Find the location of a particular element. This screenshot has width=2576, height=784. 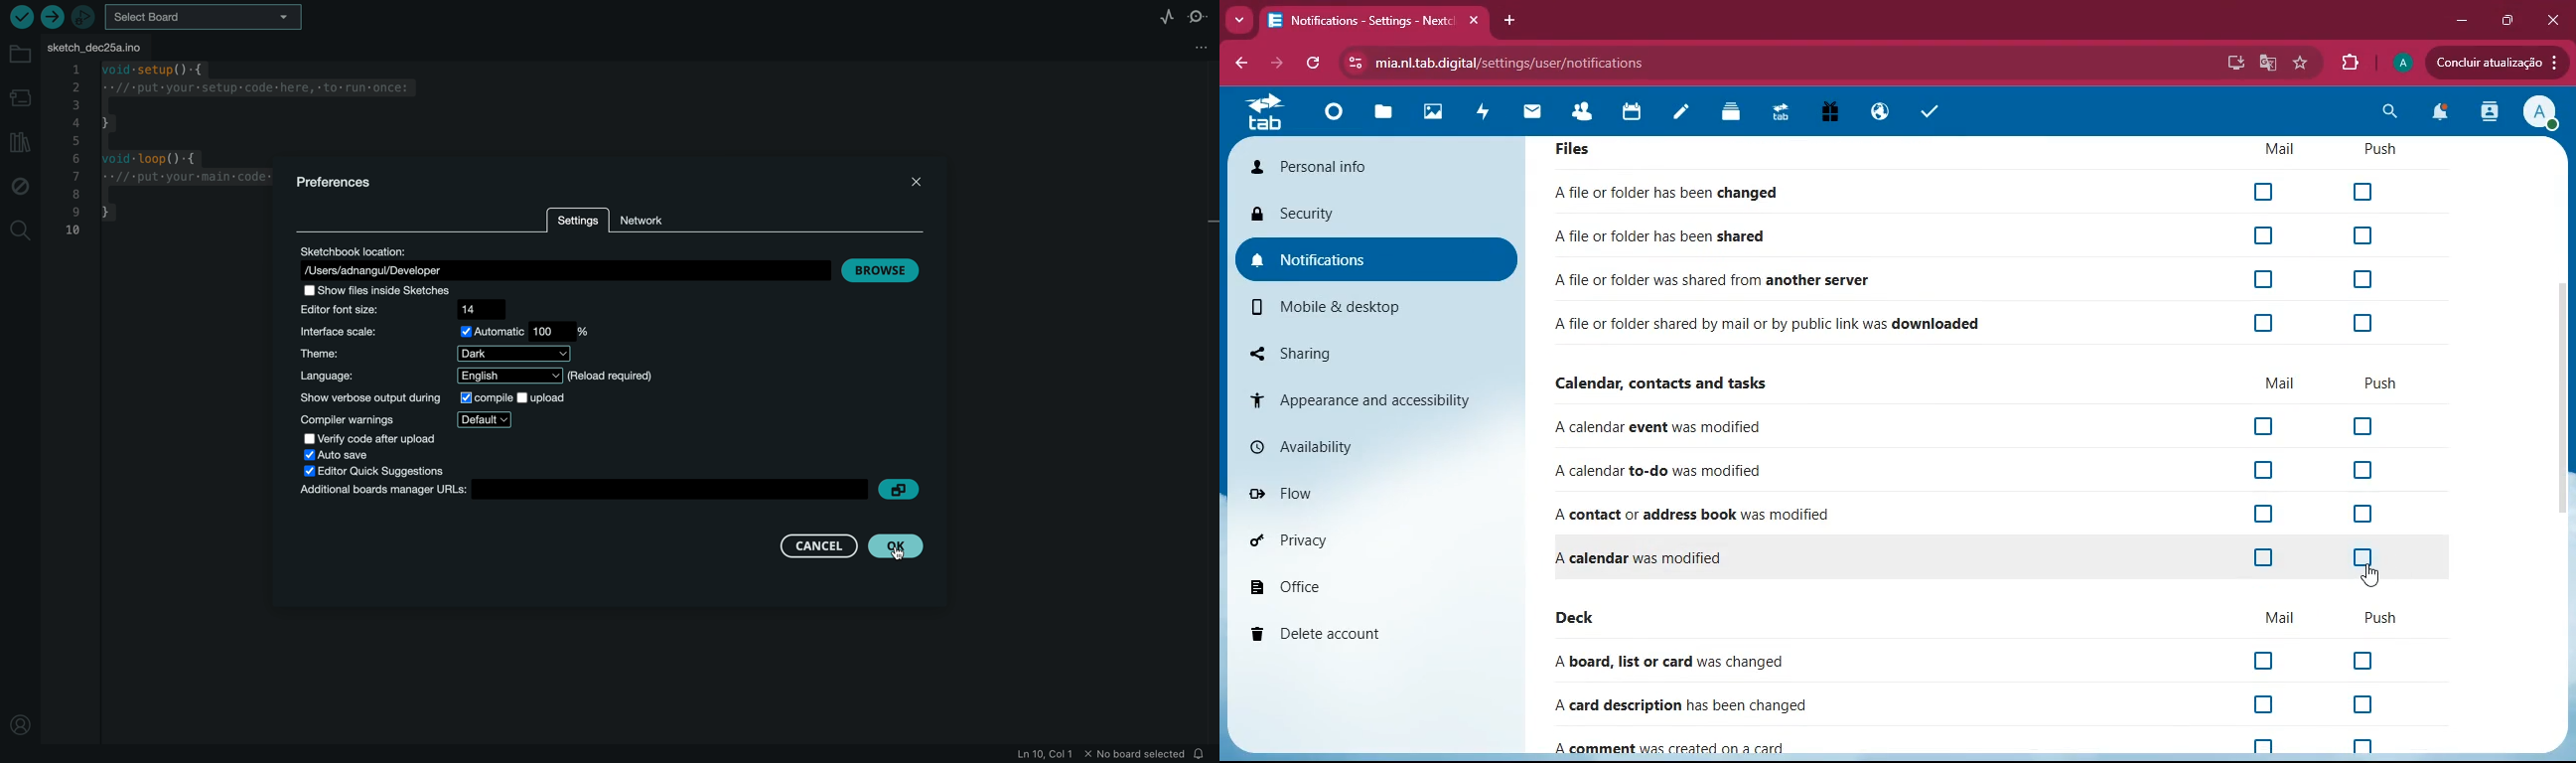

files is located at coordinates (1388, 113).